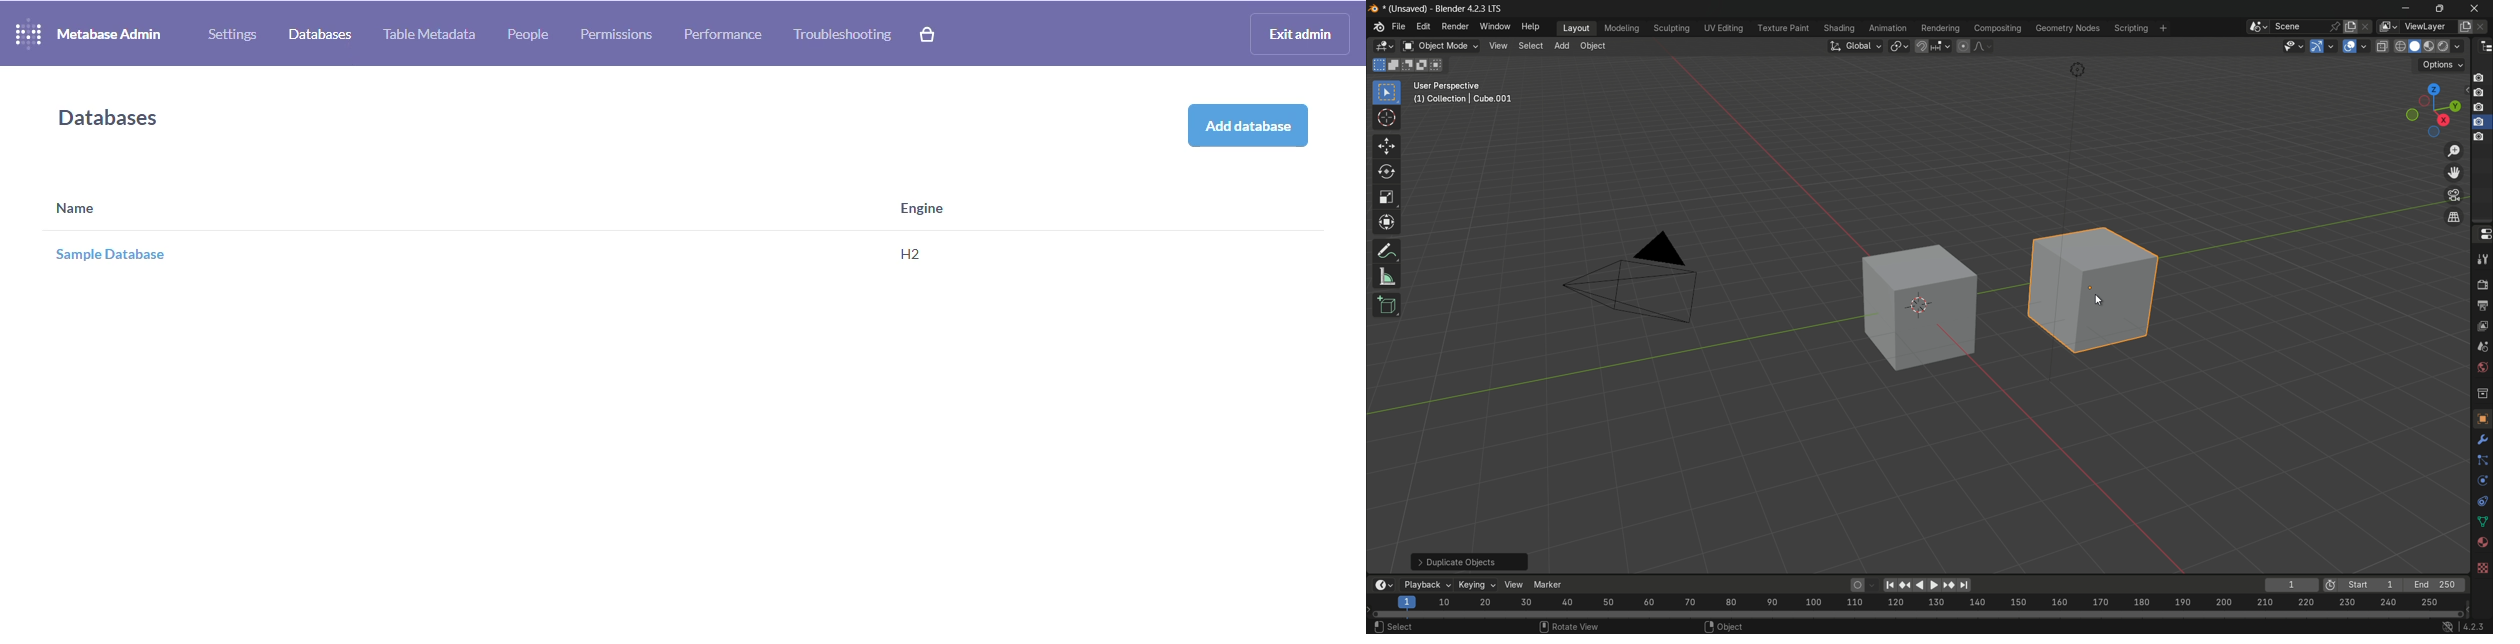 The height and width of the screenshot is (644, 2520). Describe the element at coordinates (1856, 586) in the screenshot. I see `auto keying` at that location.